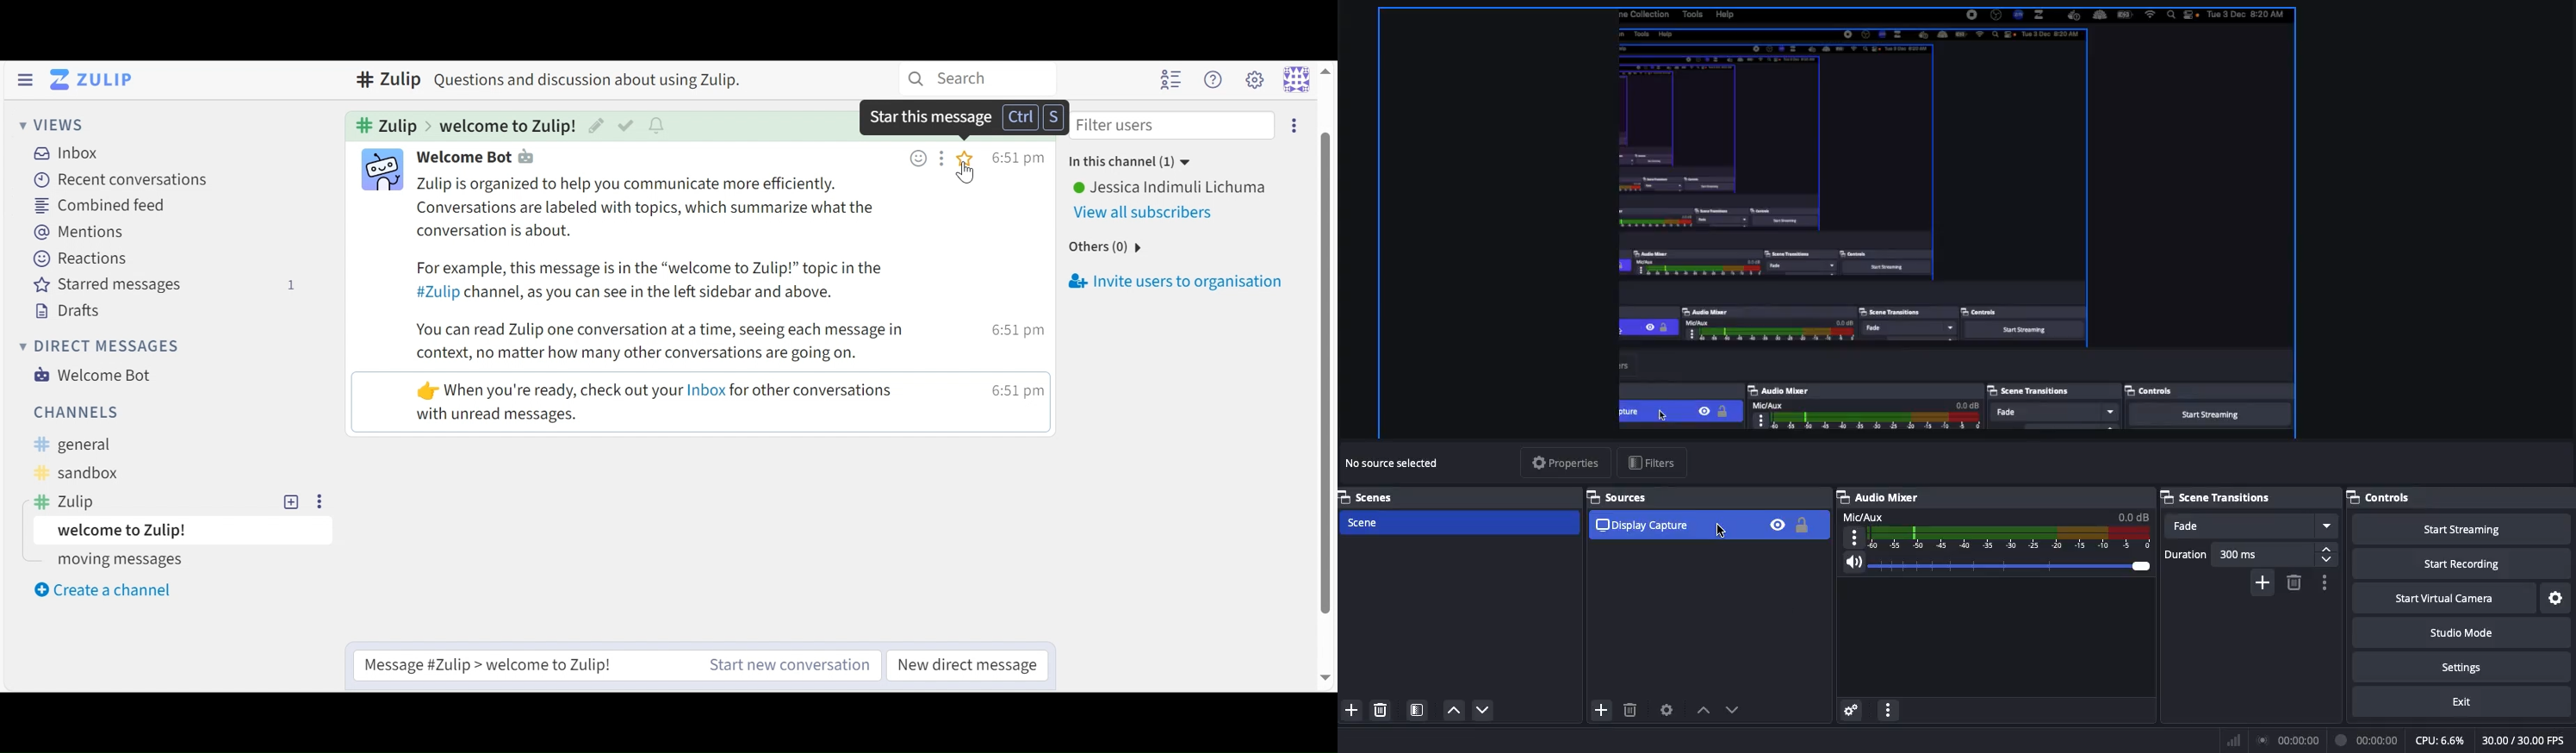 This screenshot has width=2576, height=756. I want to click on Hide Sidebar, so click(26, 78).